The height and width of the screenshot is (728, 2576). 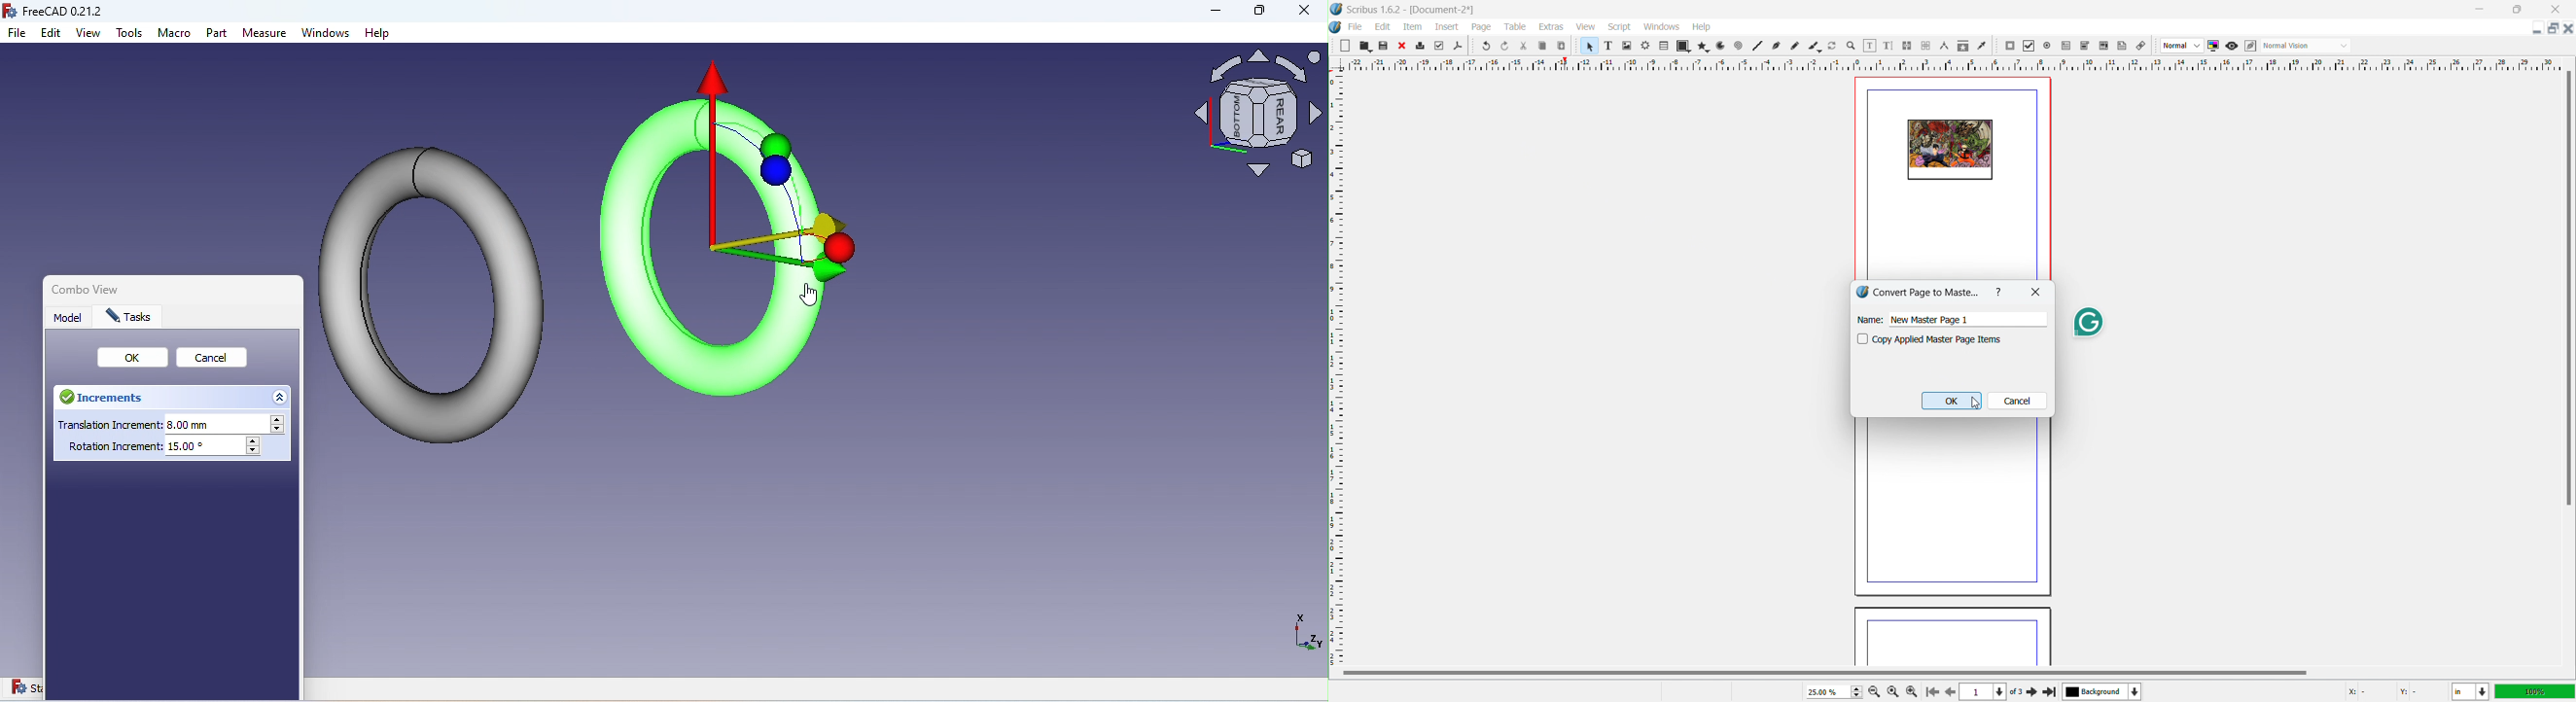 I want to click on first page, so click(x=1932, y=690).